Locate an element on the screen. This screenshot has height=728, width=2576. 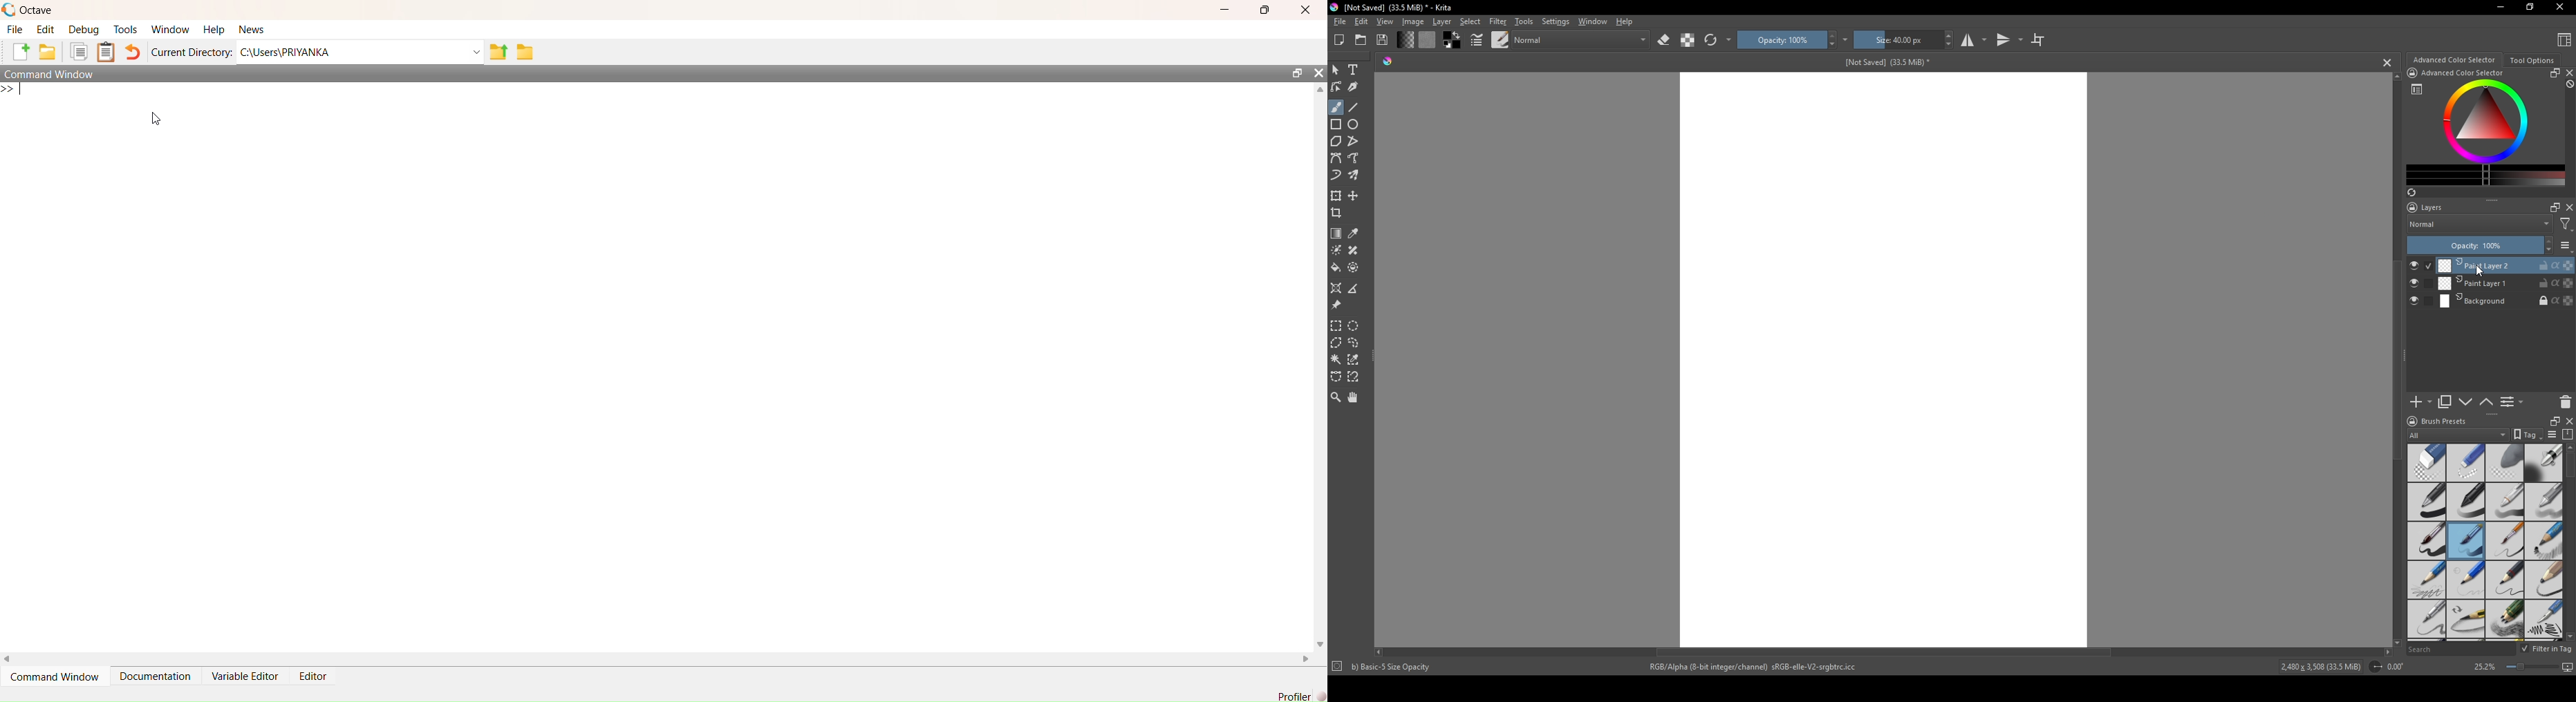
bezier is located at coordinates (1337, 159).